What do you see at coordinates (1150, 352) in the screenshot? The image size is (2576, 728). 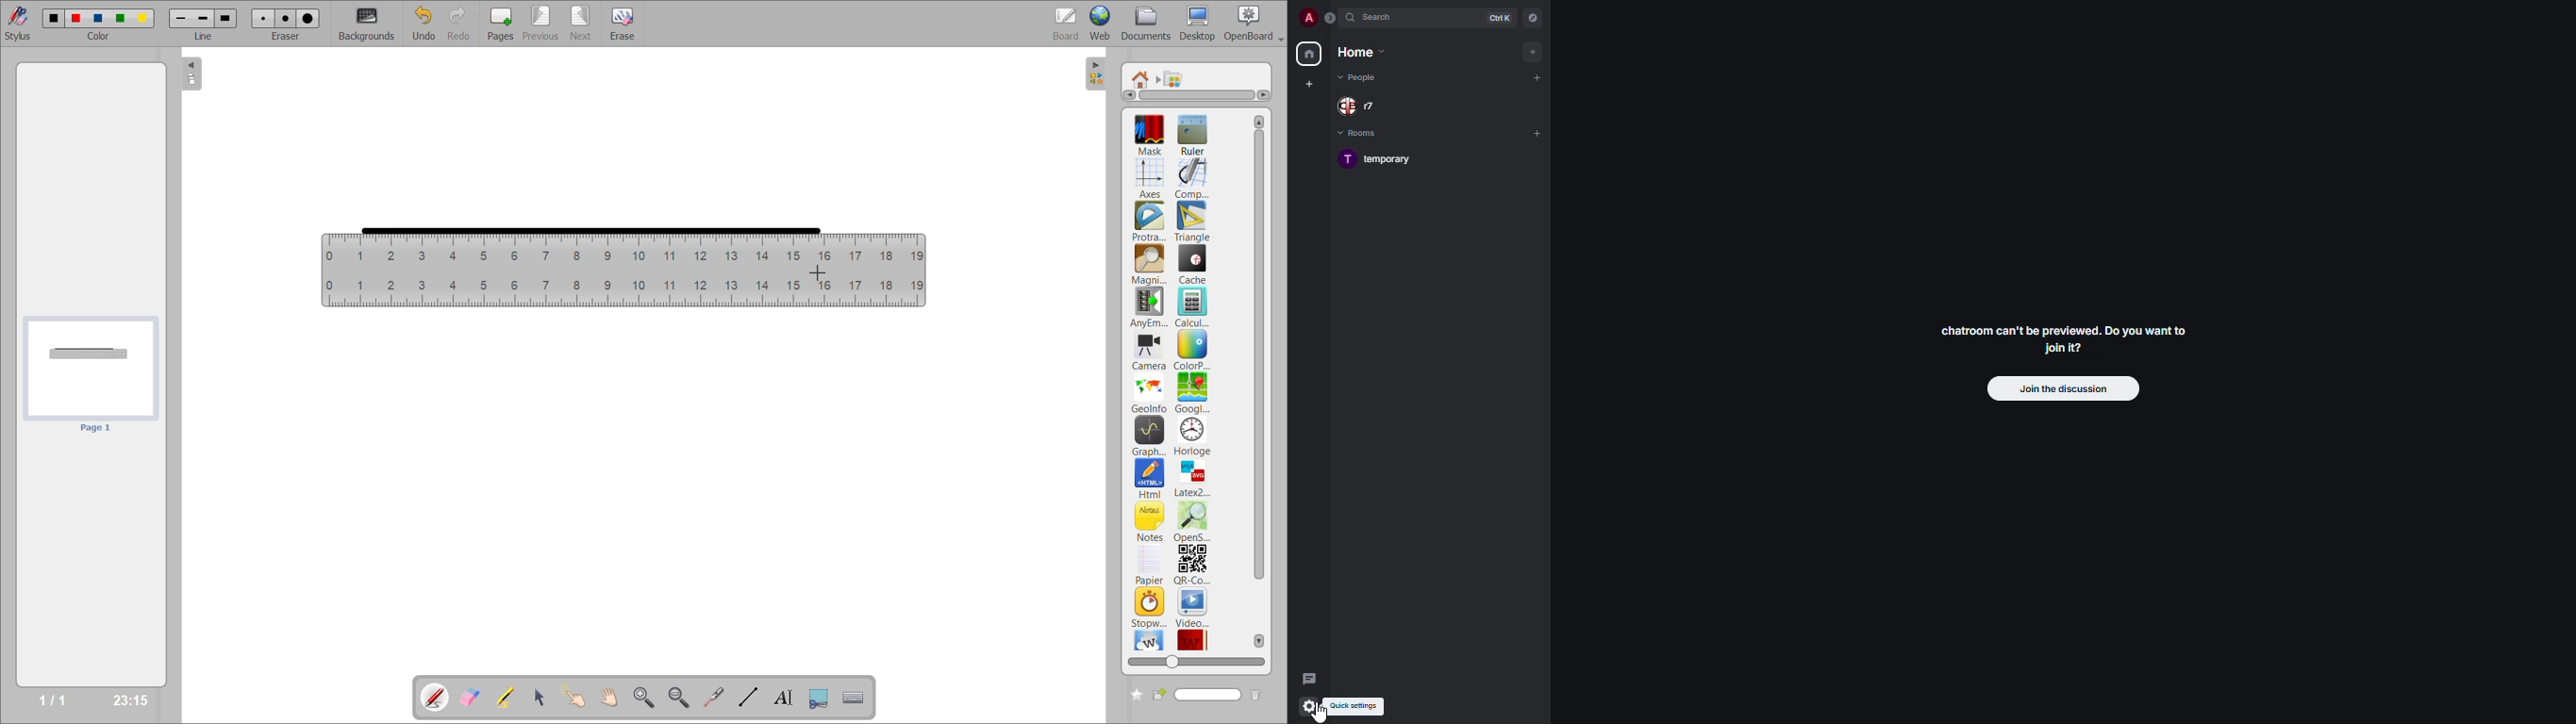 I see `camera` at bounding box center [1150, 352].